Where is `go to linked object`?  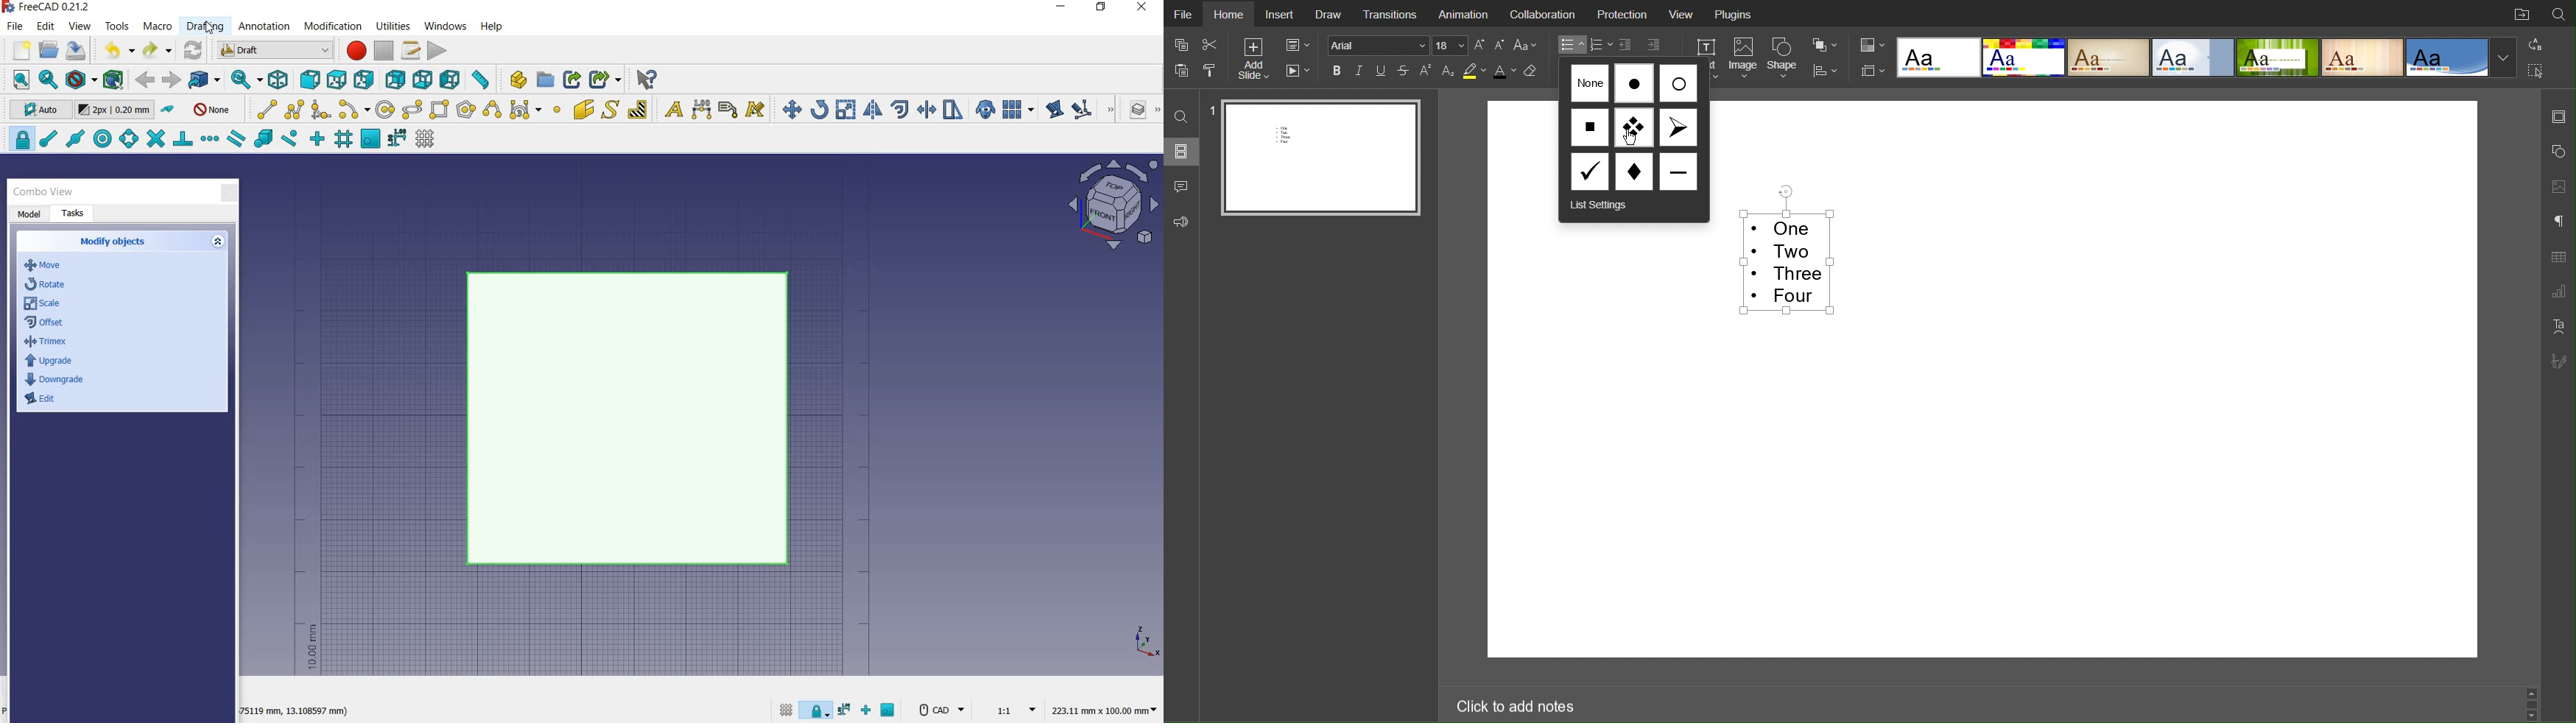
go to linked object is located at coordinates (205, 80).